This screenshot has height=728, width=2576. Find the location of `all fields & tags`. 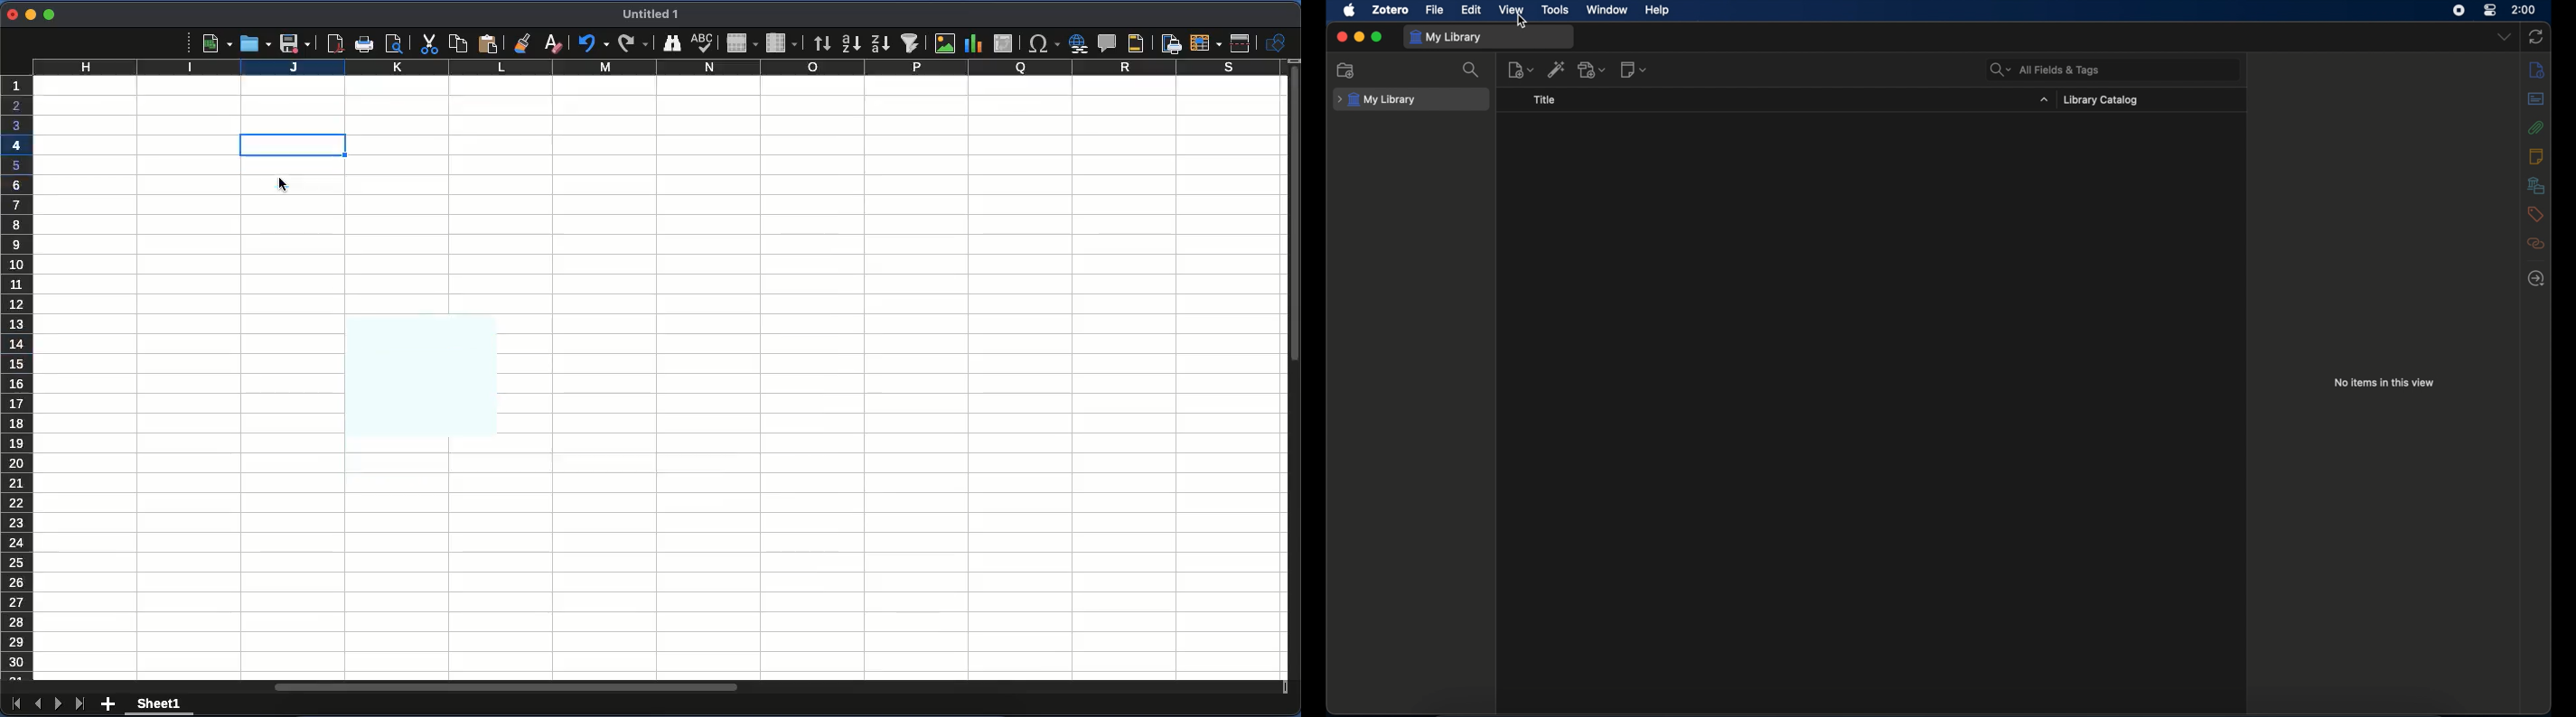

all fields & tags is located at coordinates (2044, 70).